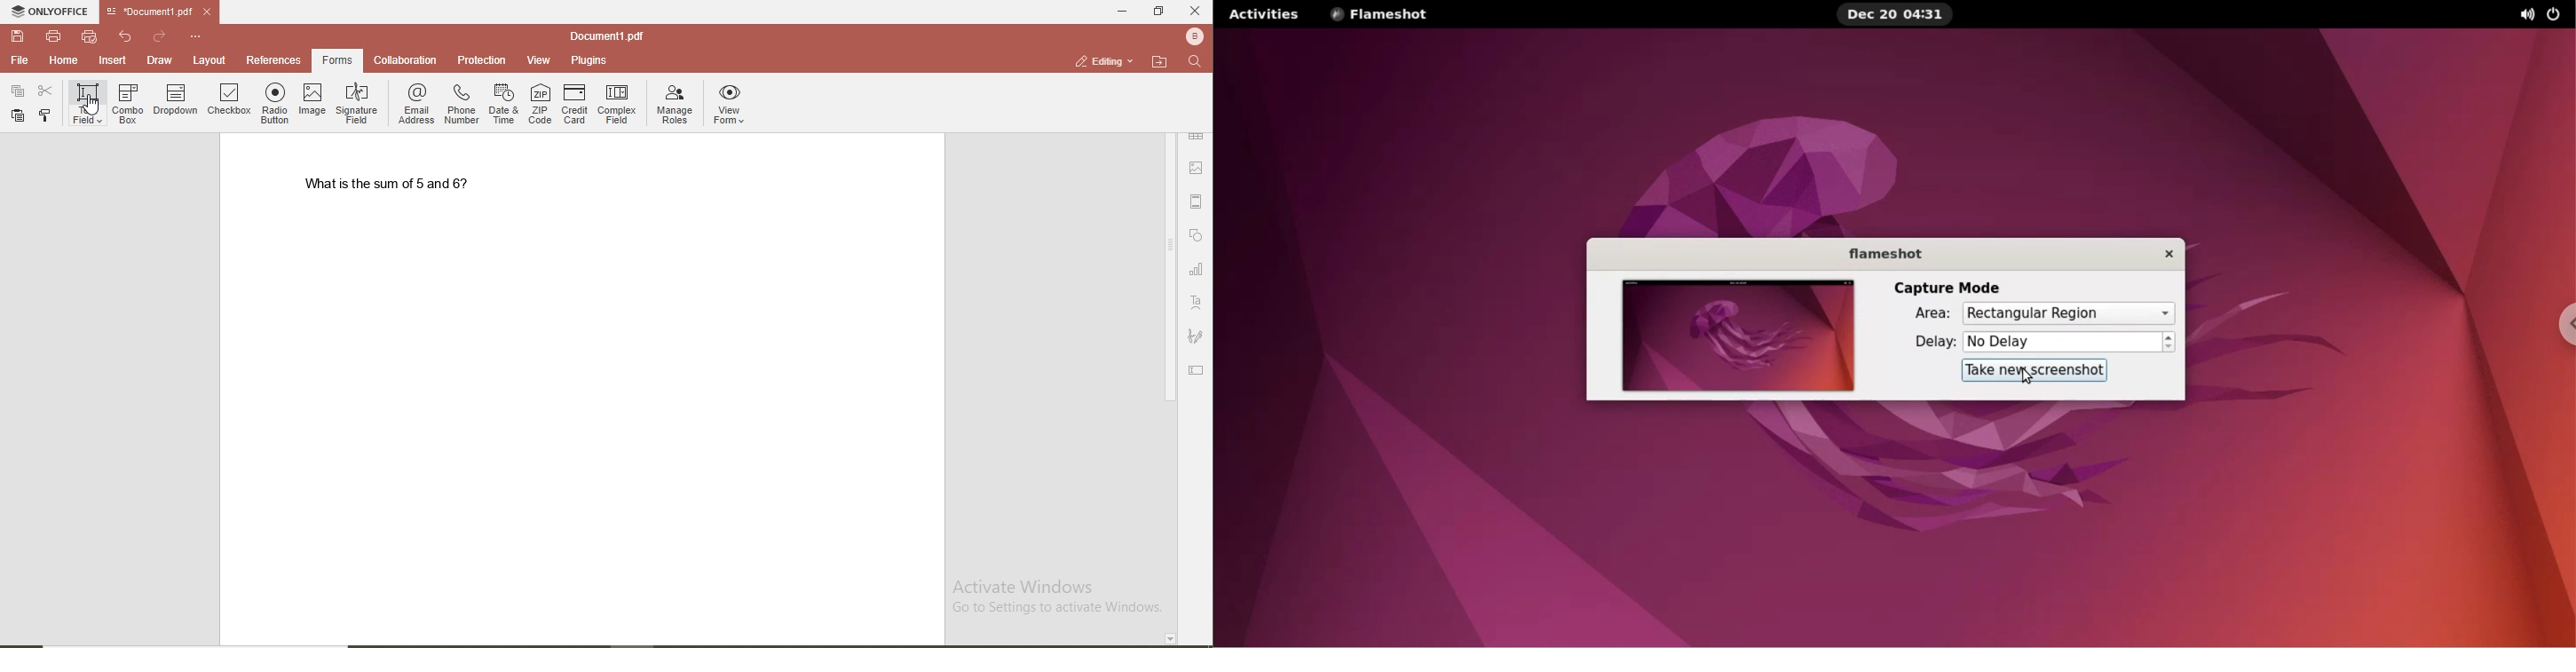 This screenshot has height=672, width=2576. I want to click on quick print, so click(89, 37).